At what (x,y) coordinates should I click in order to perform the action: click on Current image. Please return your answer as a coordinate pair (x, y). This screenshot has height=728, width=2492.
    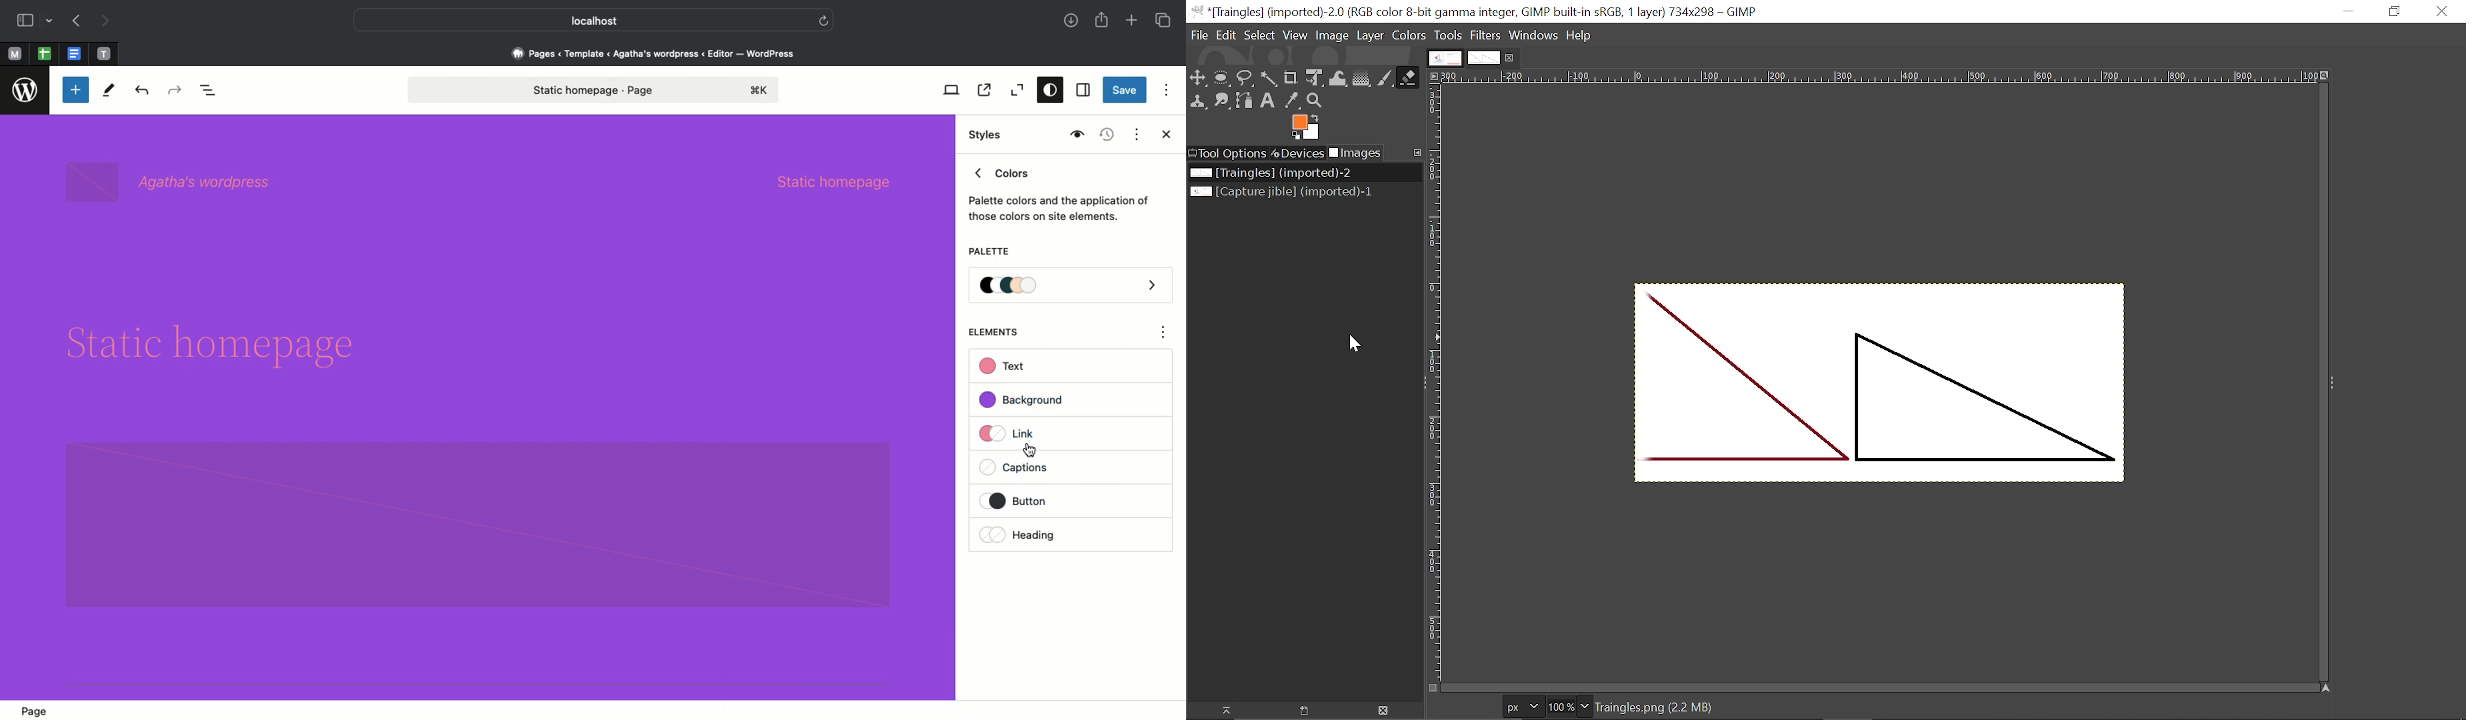
    Looking at the image, I should click on (1902, 393).